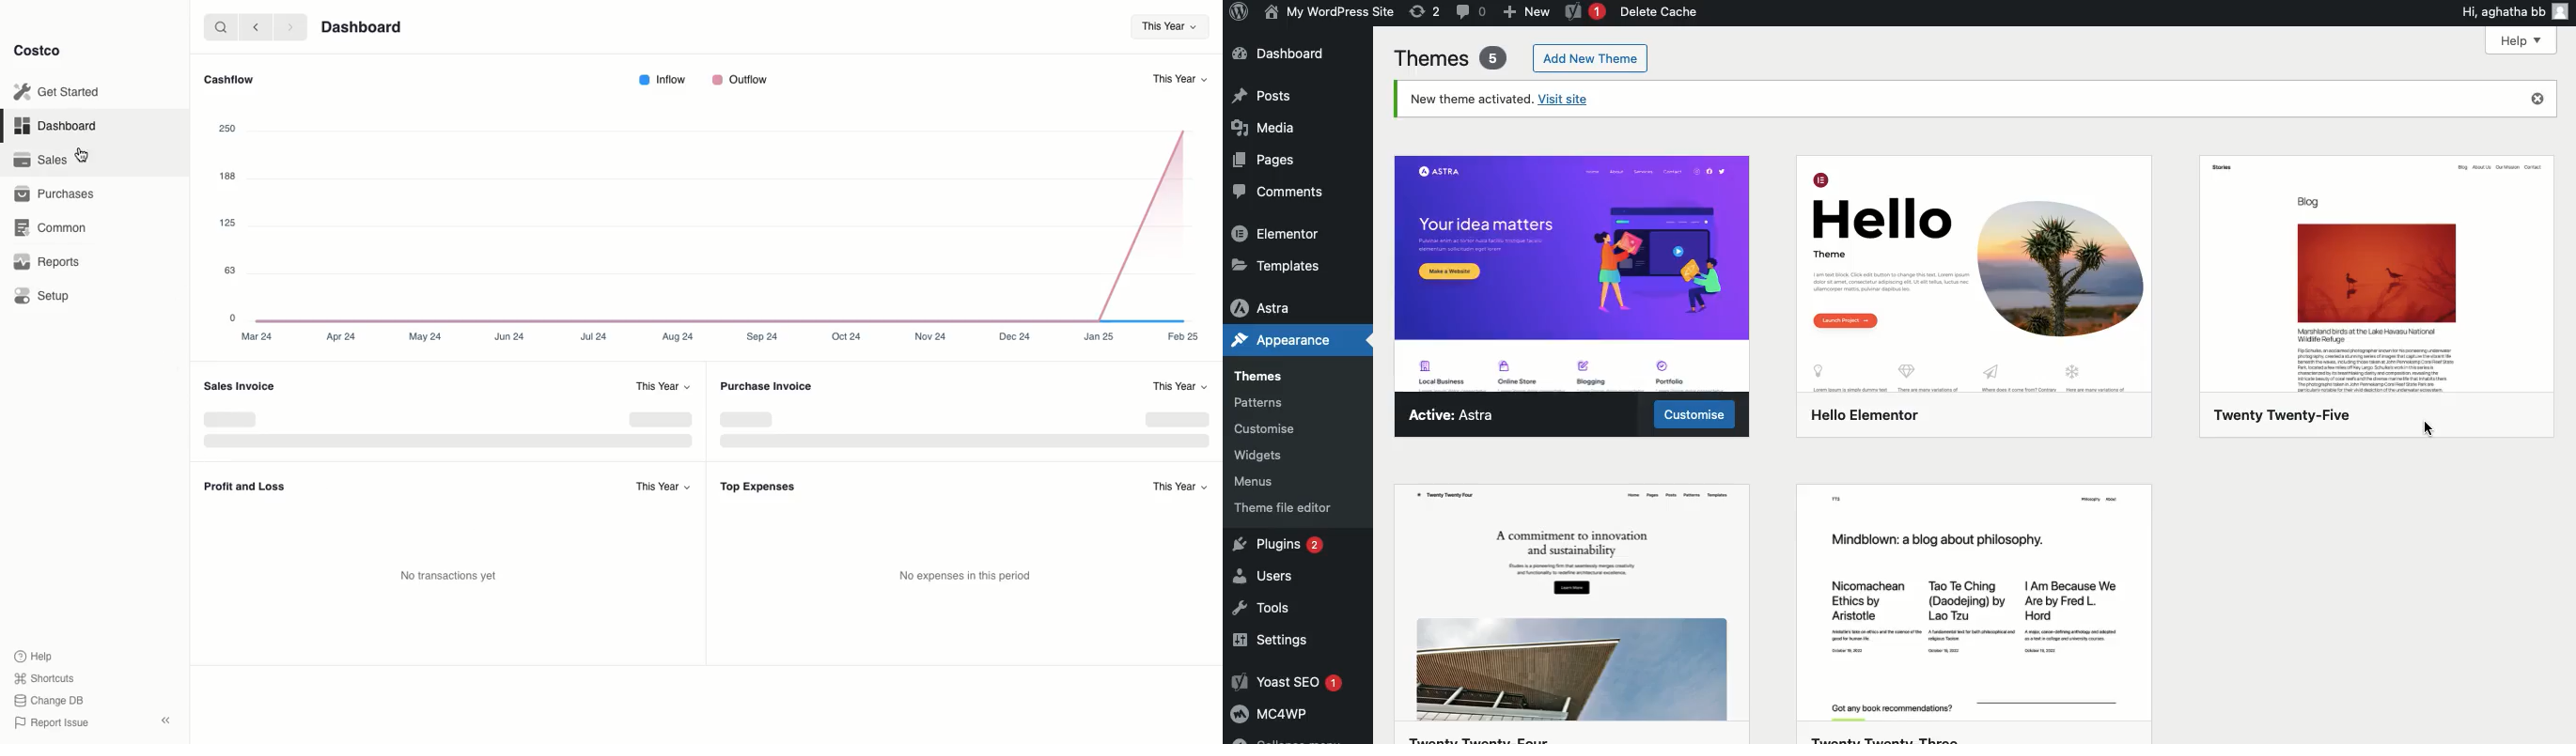 Image resolution: width=2576 pixels, height=756 pixels. Describe the element at coordinates (963, 427) in the screenshot. I see `Graph` at that location.